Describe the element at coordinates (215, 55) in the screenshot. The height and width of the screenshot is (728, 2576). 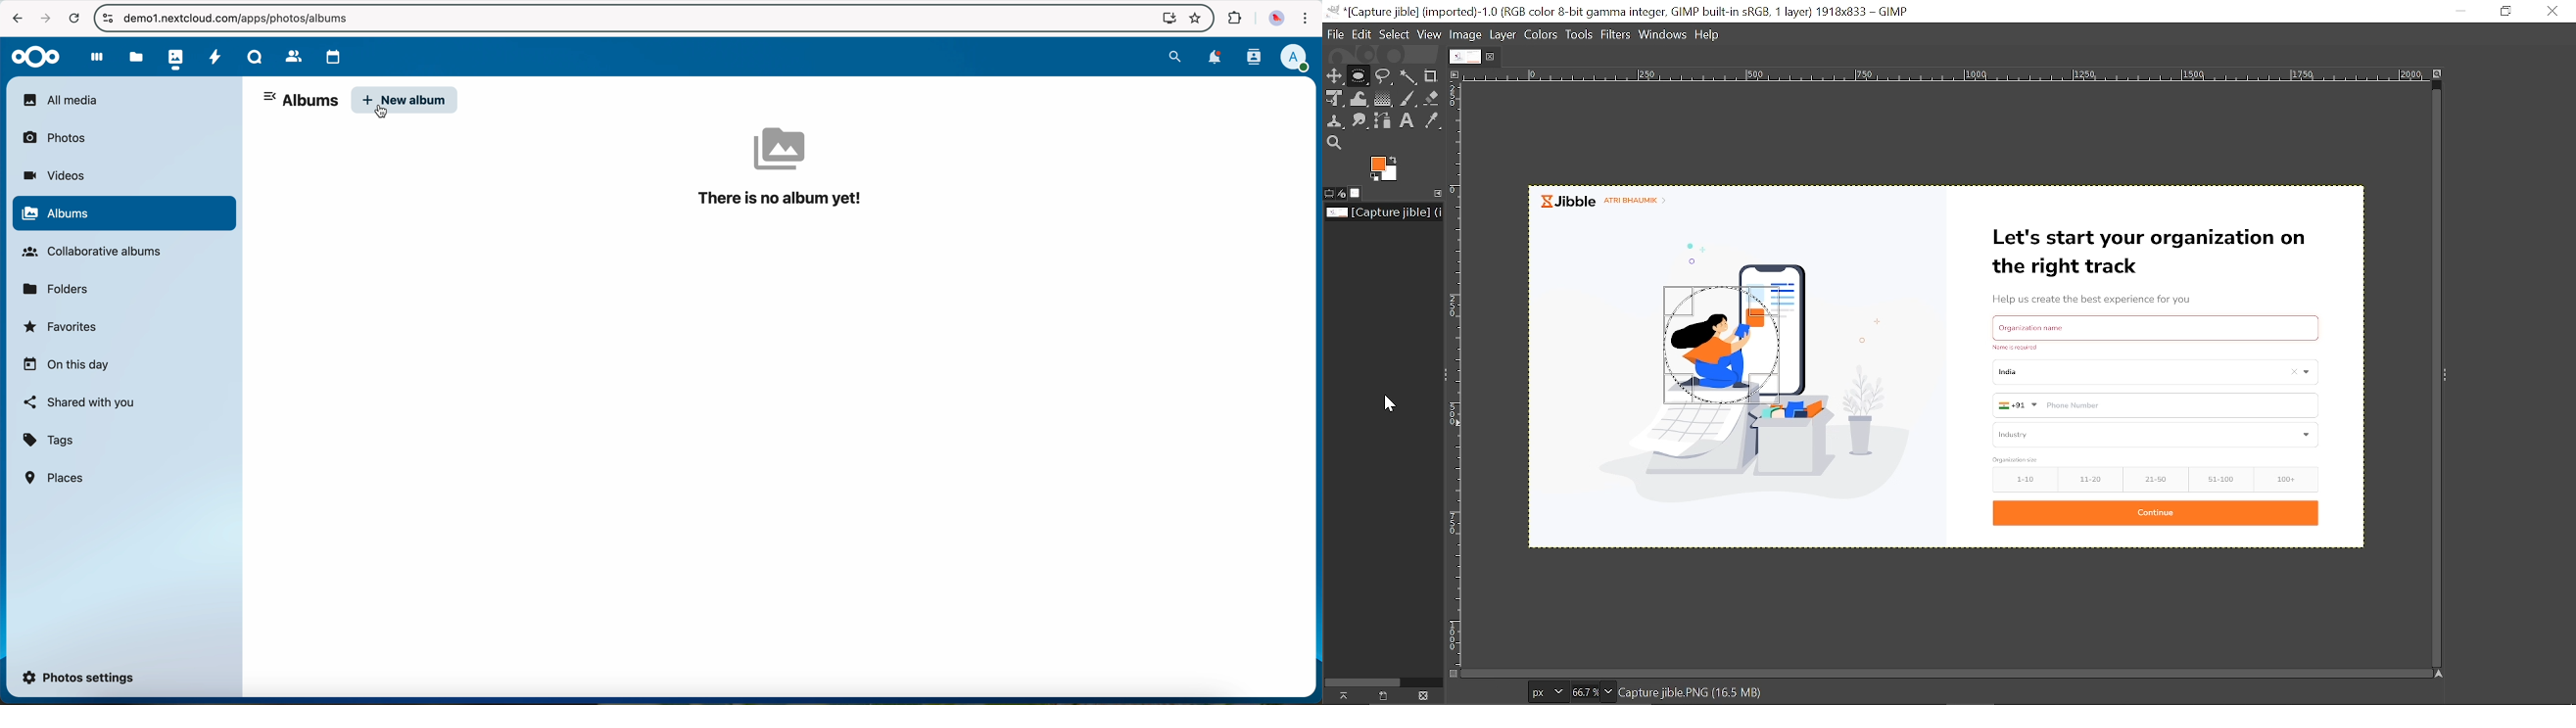
I see `activity` at that location.